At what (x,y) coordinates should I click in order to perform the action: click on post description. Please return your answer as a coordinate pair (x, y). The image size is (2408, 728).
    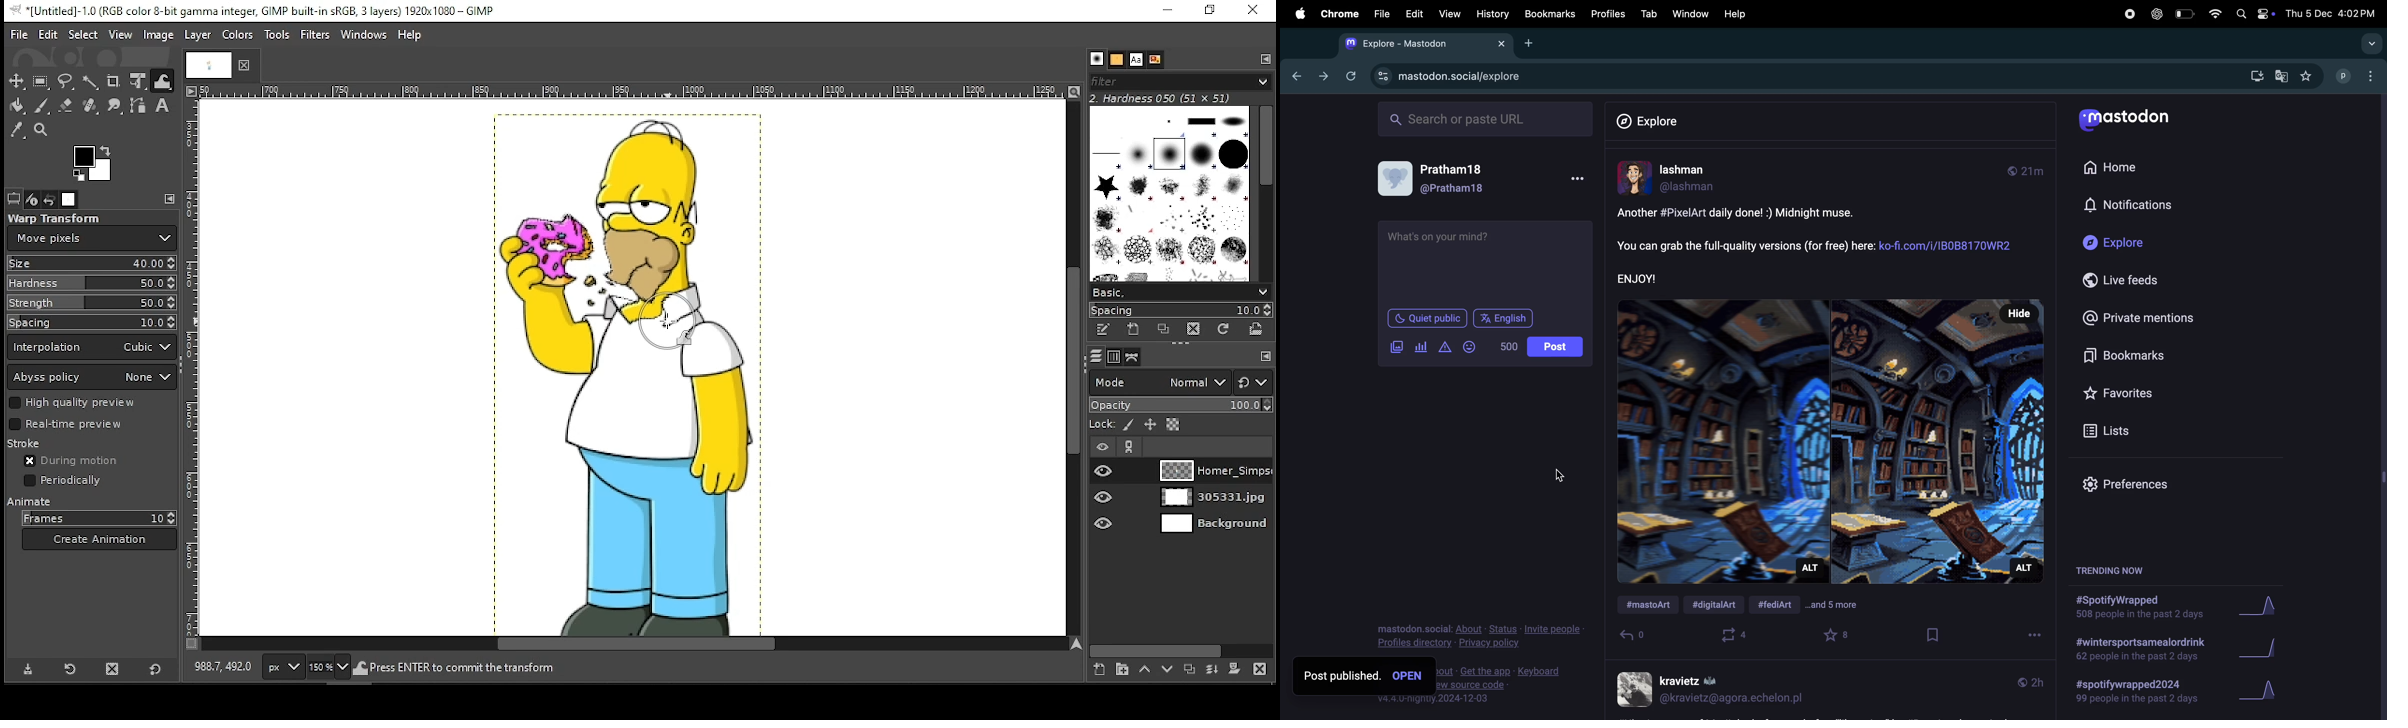
    Looking at the image, I should click on (1820, 245).